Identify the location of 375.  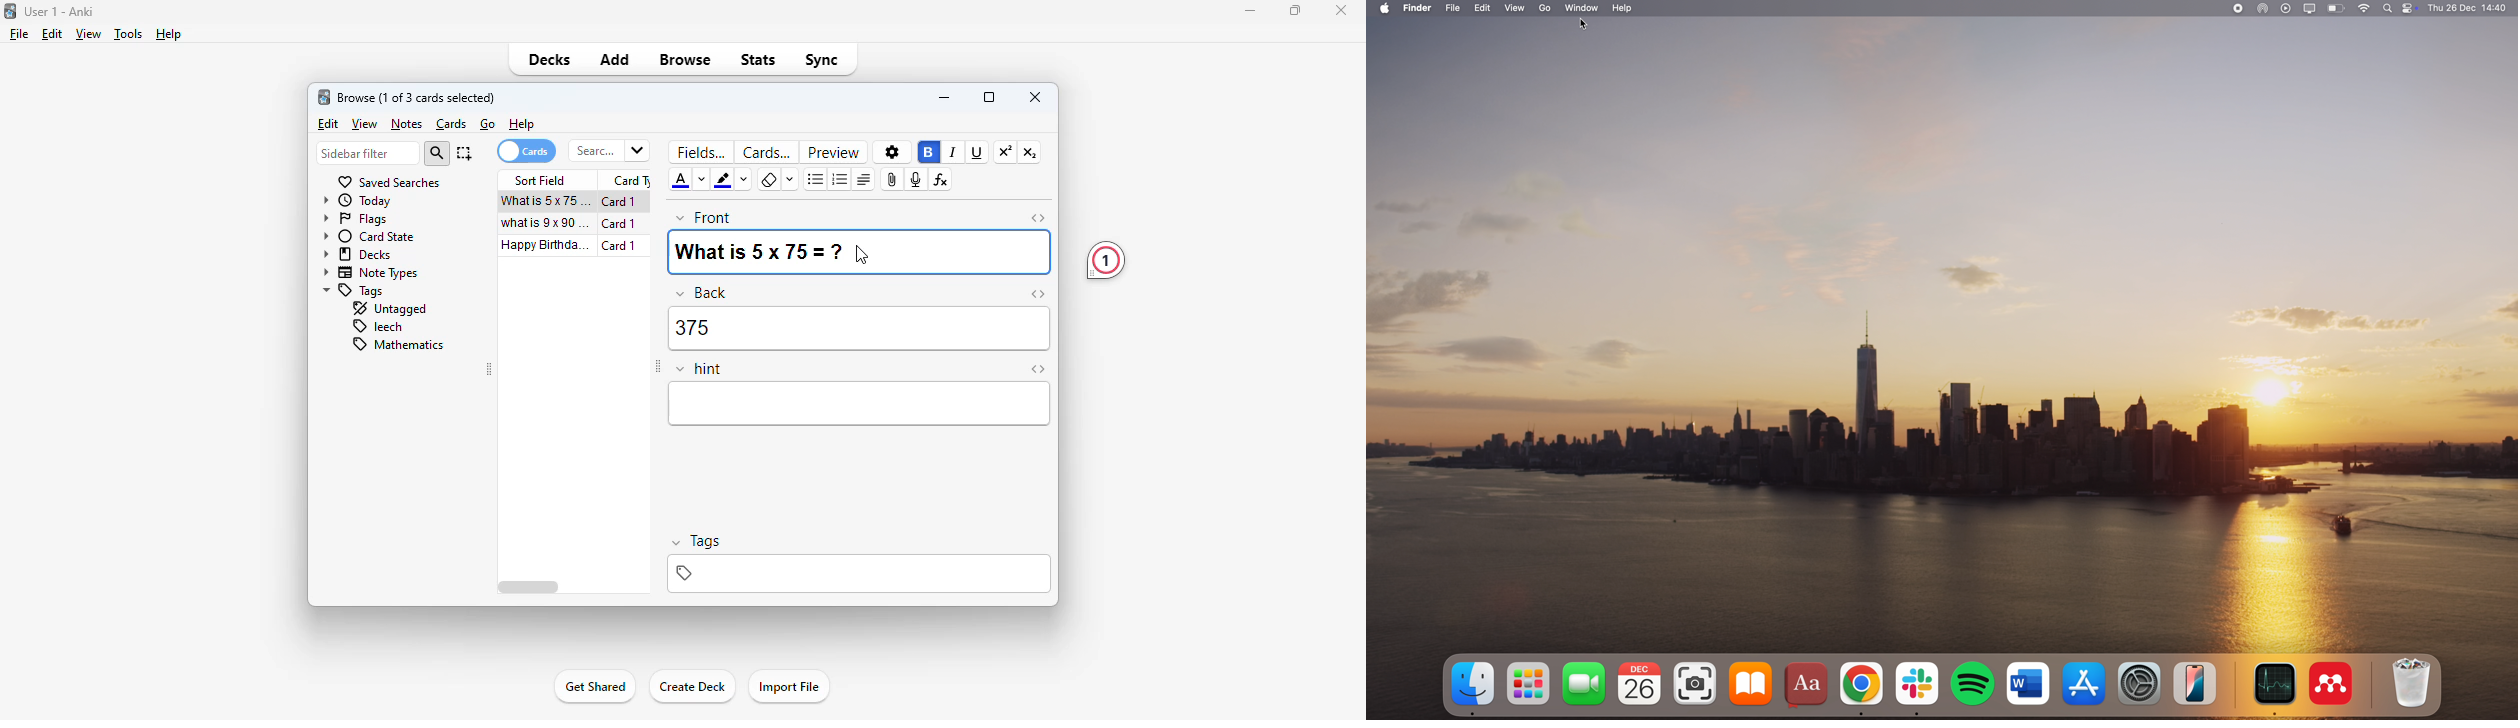
(859, 329).